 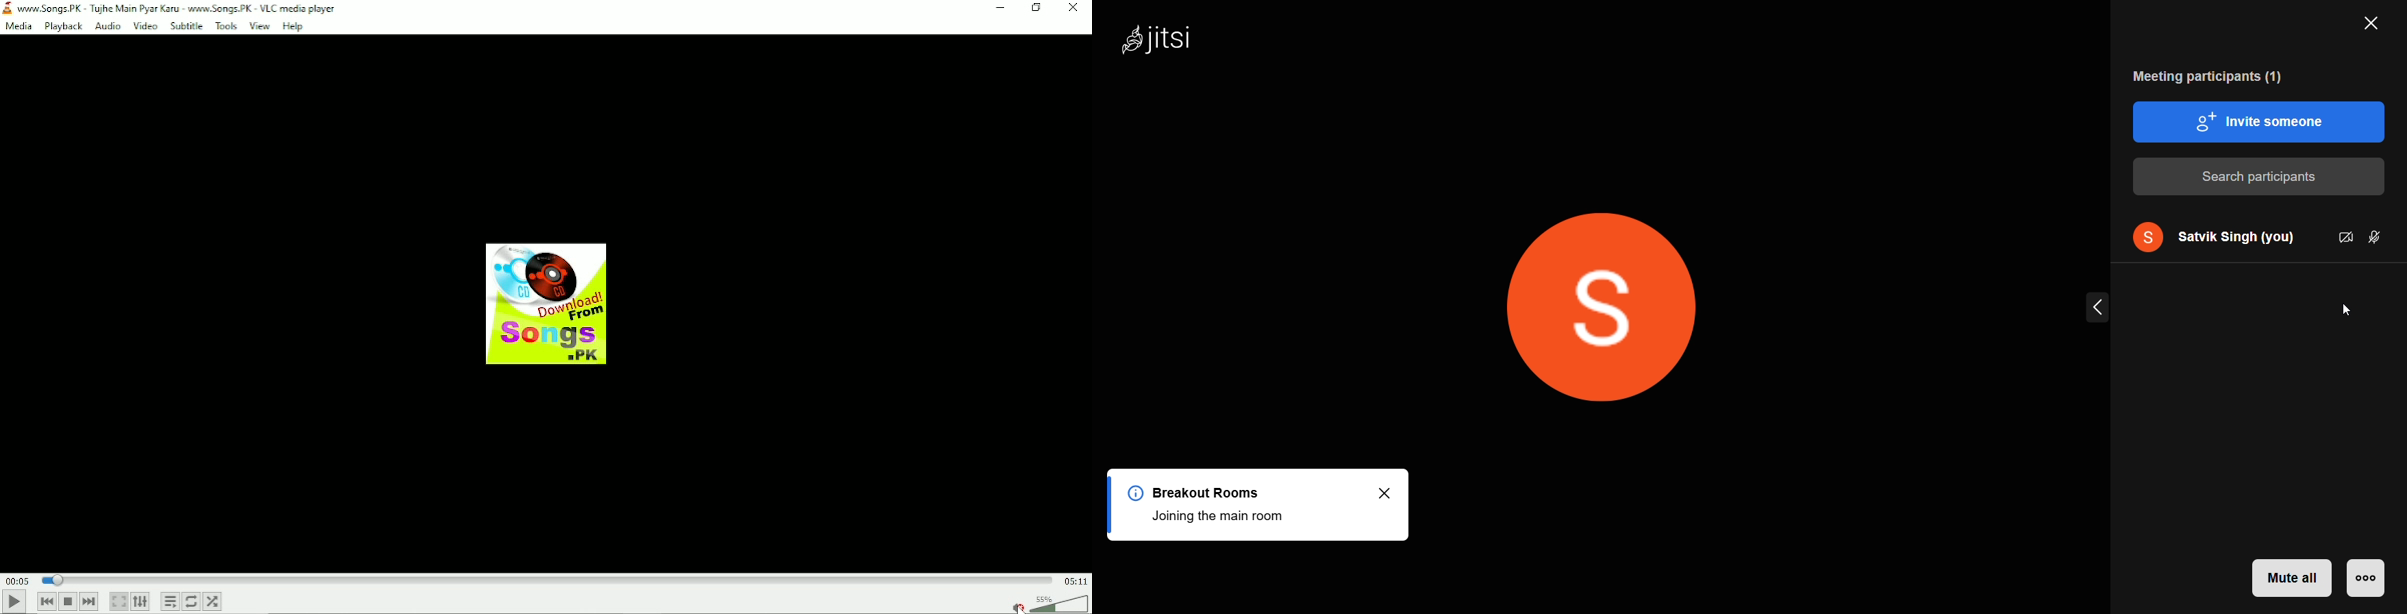 I want to click on wor Songs PK + Tujhe Main Pyar Karu - ww Songs. PK - VLC media player, so click(x=178, y=9).